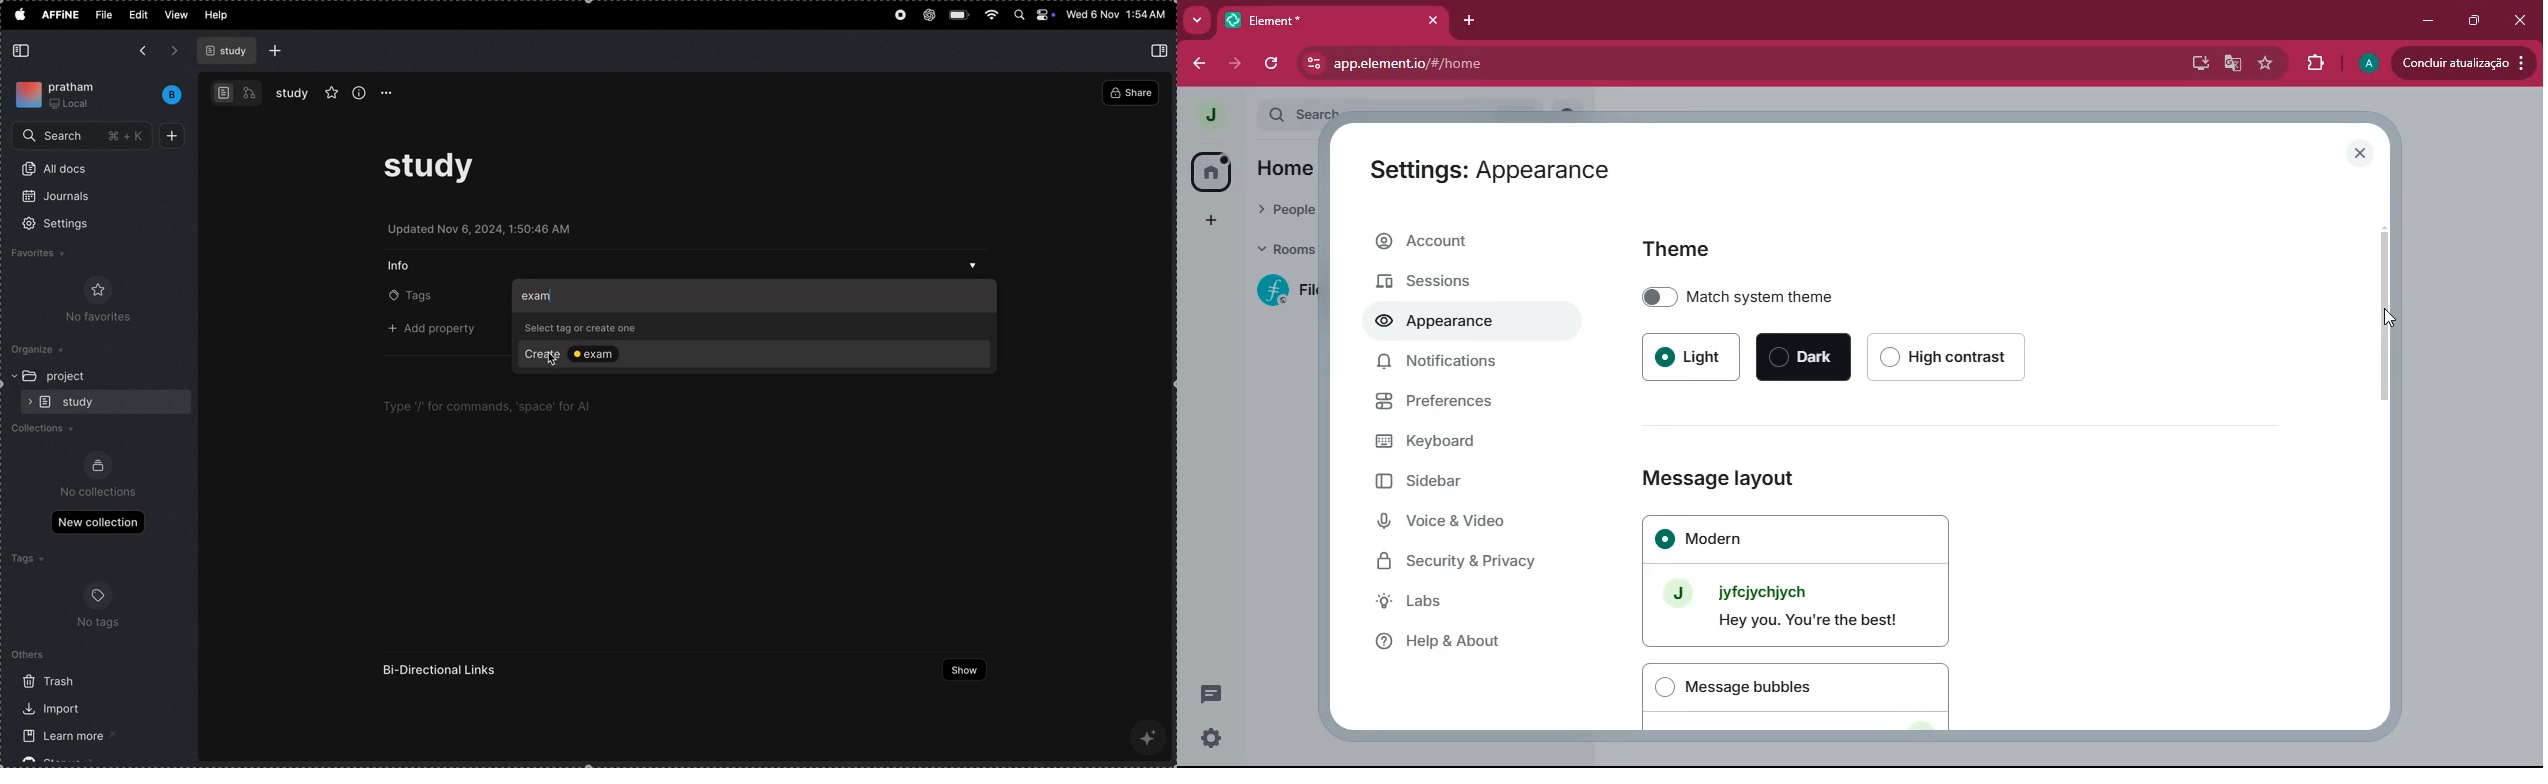 This screenshot has width=2548, height=784. What do you see at coordinates (2265, 64) in the screenshot?
I see `favourite ` at bounding box center [2265, 64].